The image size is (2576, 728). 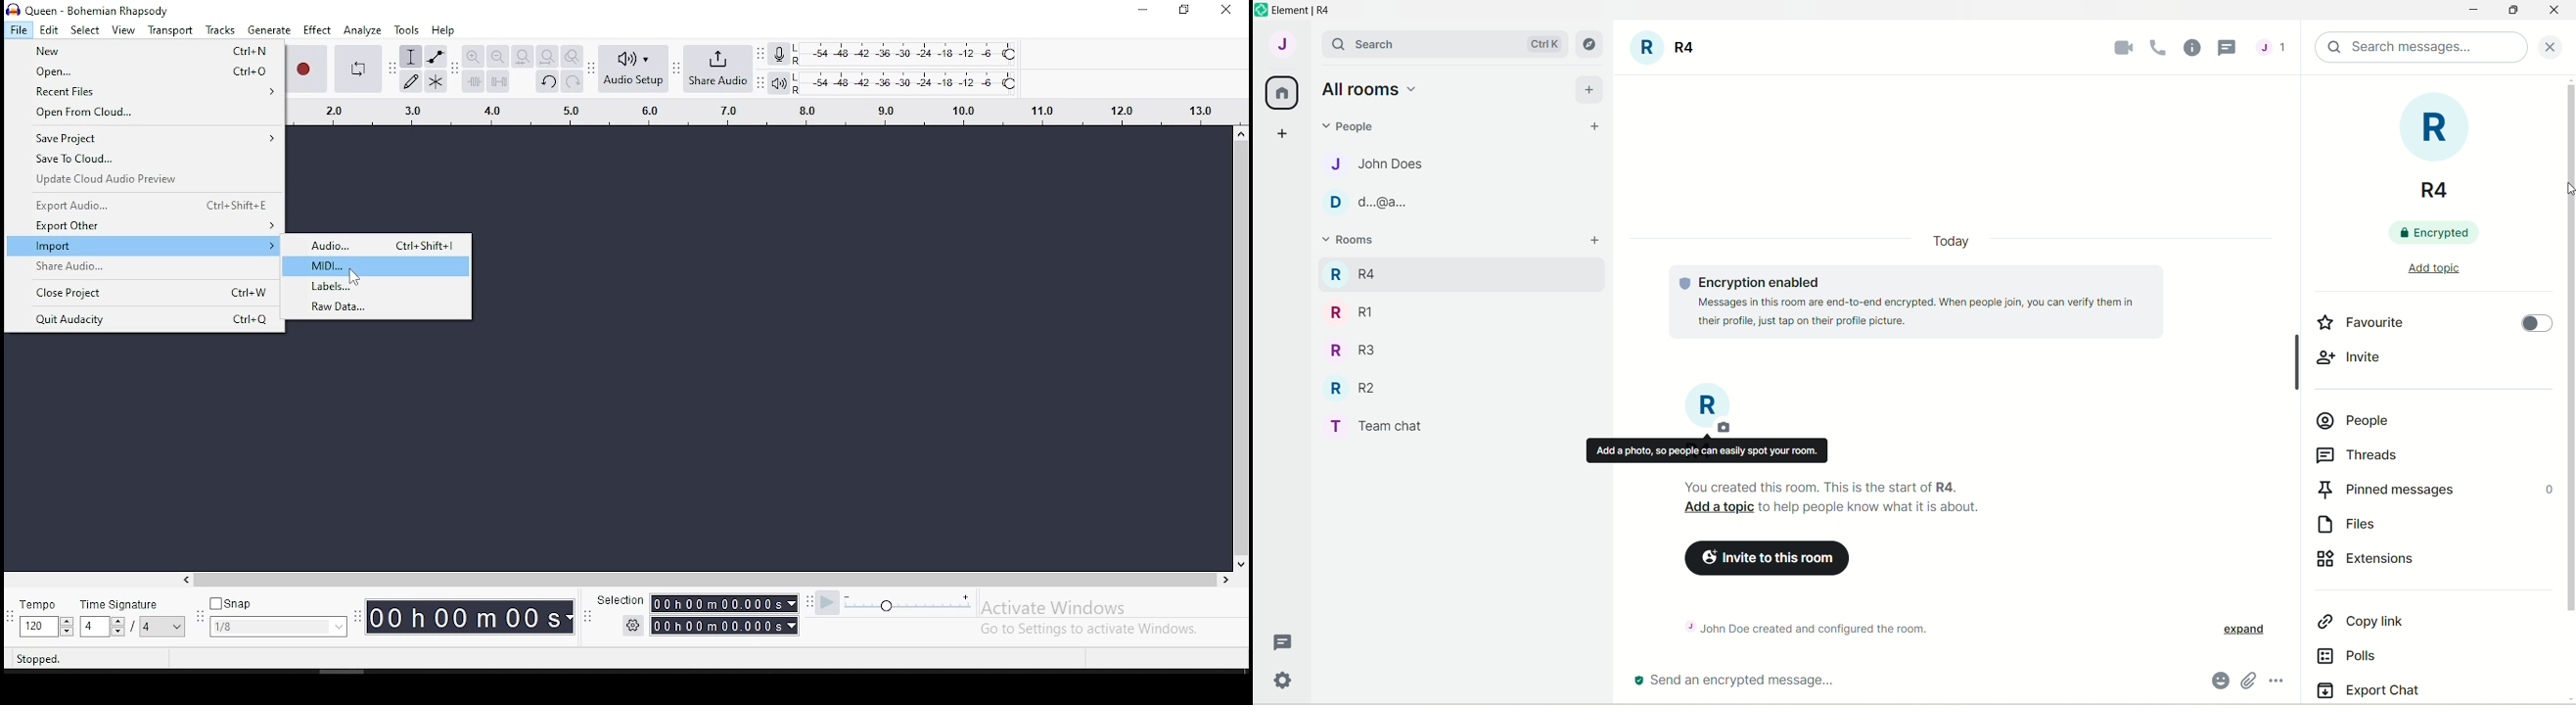 What do you see at coordinates (145, 205) in the screenshot?
I see `export audio` at bounding box center [145, 205].